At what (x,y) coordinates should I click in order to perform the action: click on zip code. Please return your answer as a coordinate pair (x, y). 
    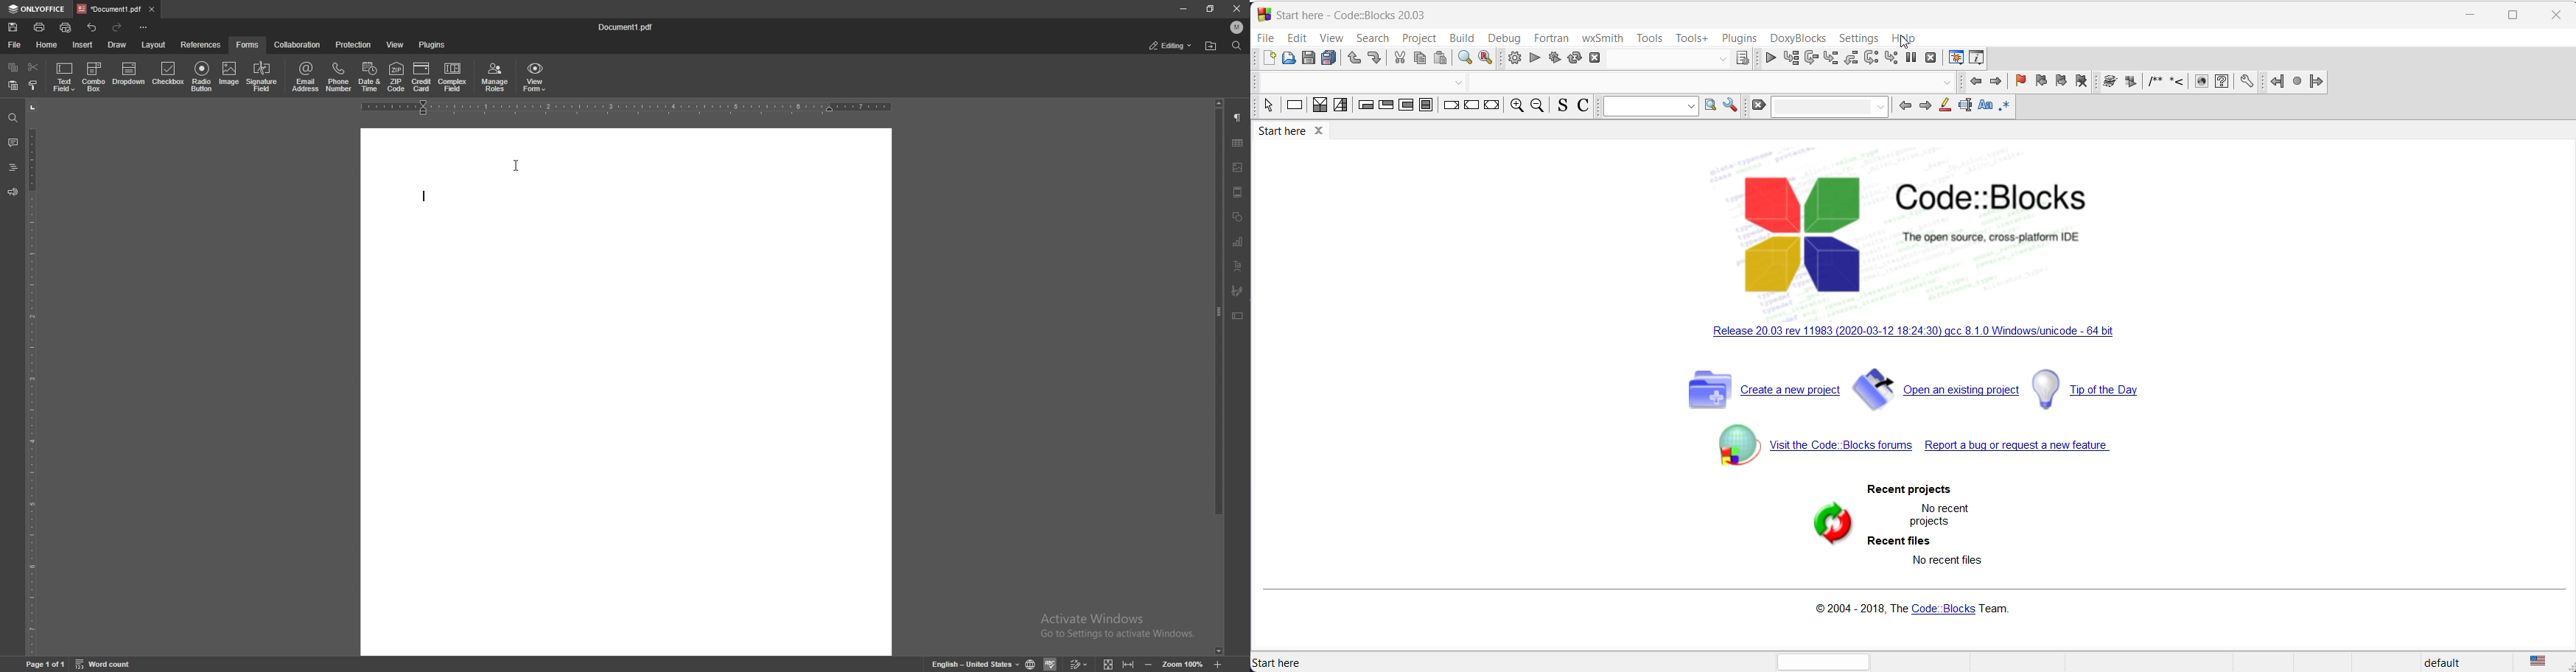
    Looking at the image, I should click on (397, 77).